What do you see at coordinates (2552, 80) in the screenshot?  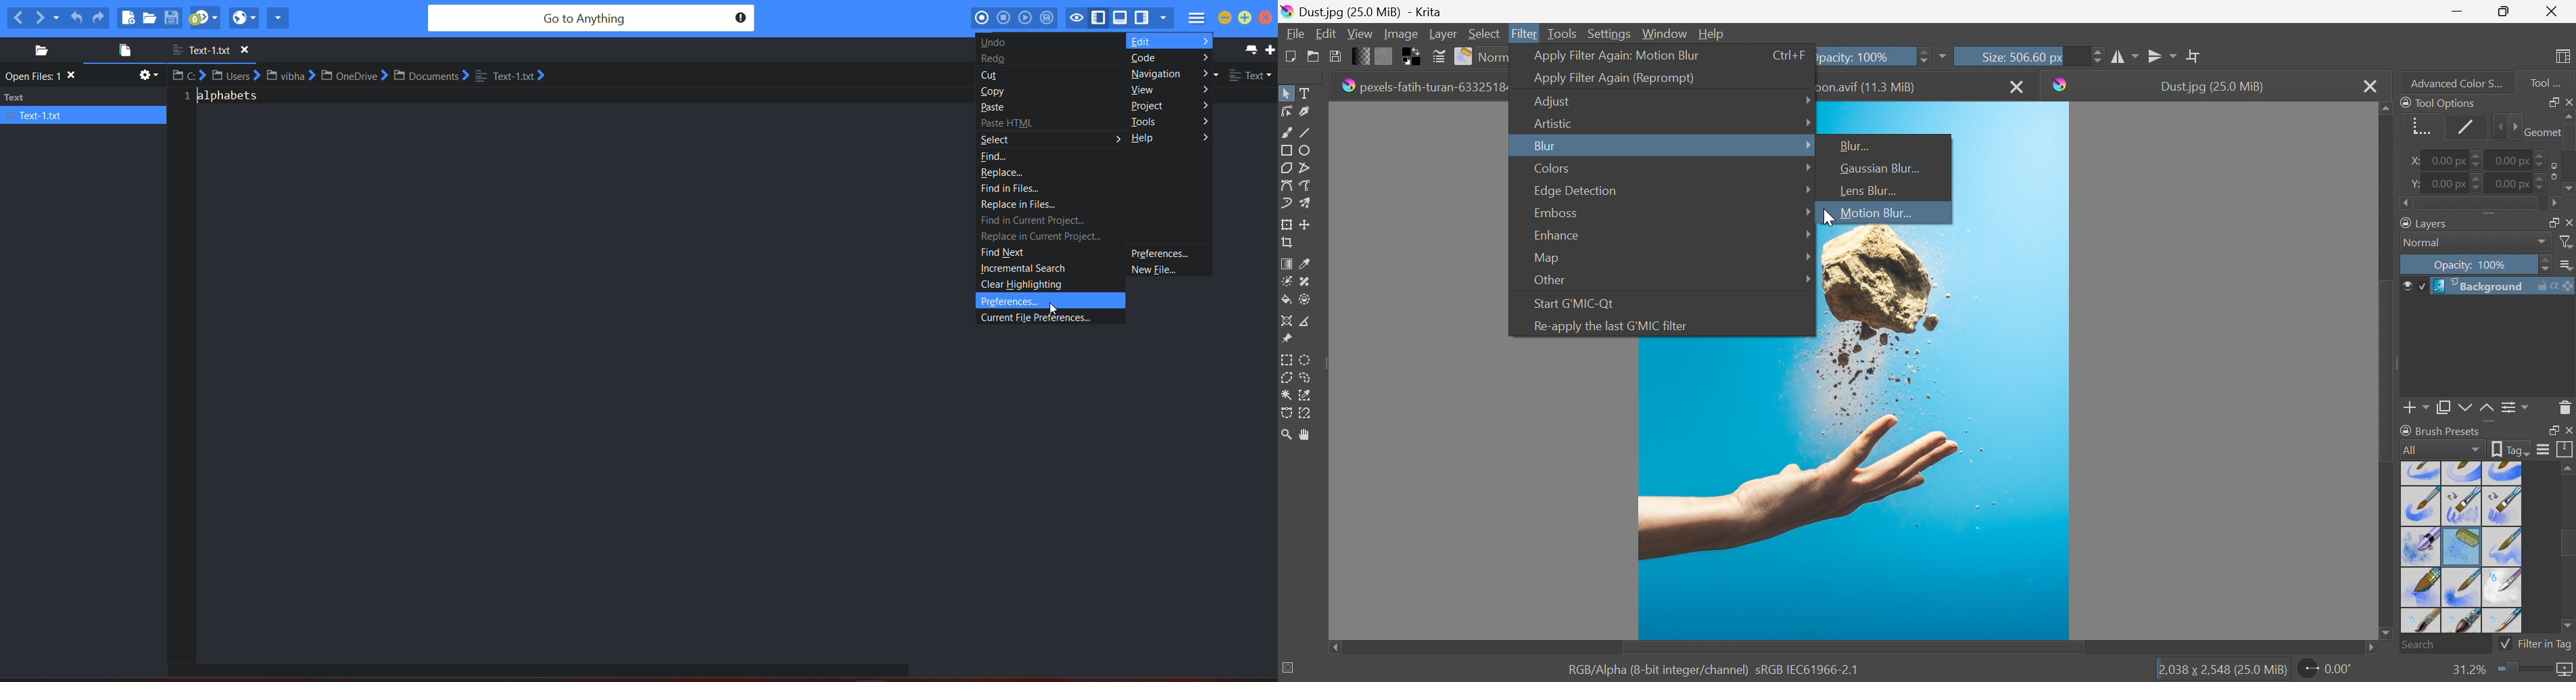 I see `Tool...` at bounding box center [2552, 80].